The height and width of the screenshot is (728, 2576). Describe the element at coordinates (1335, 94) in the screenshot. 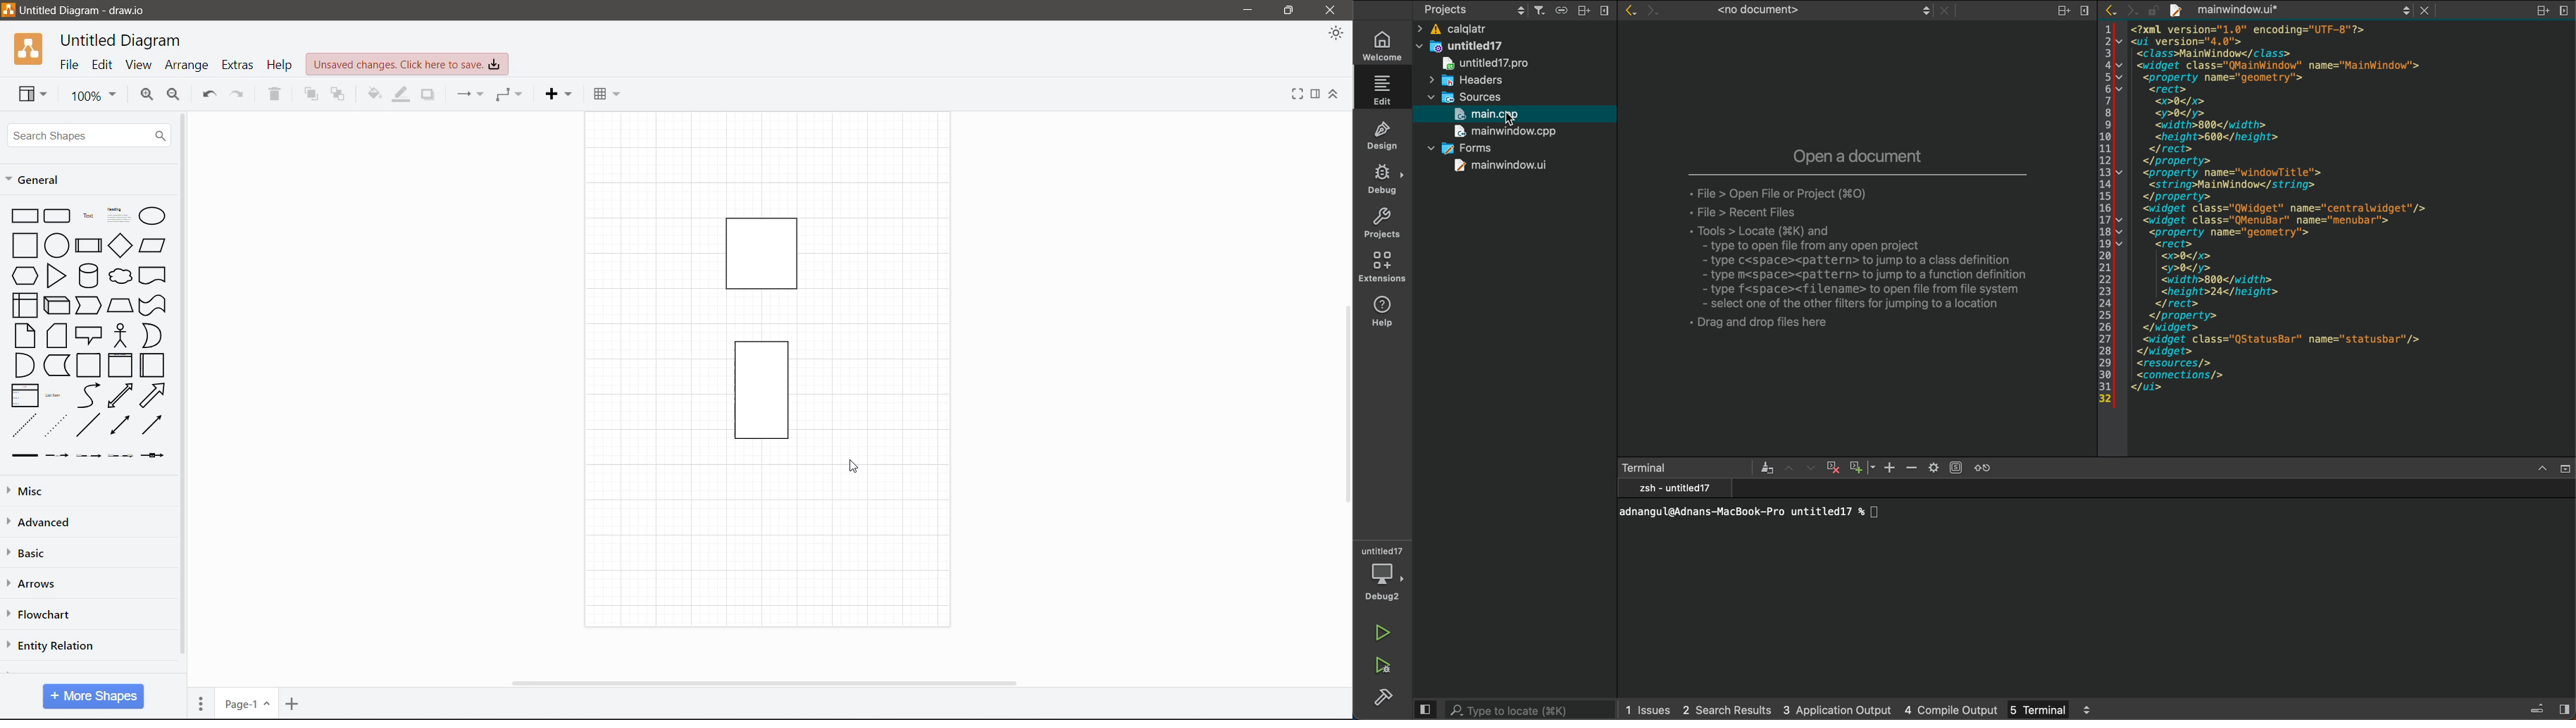

I see `Expand/Collapse` at that location.